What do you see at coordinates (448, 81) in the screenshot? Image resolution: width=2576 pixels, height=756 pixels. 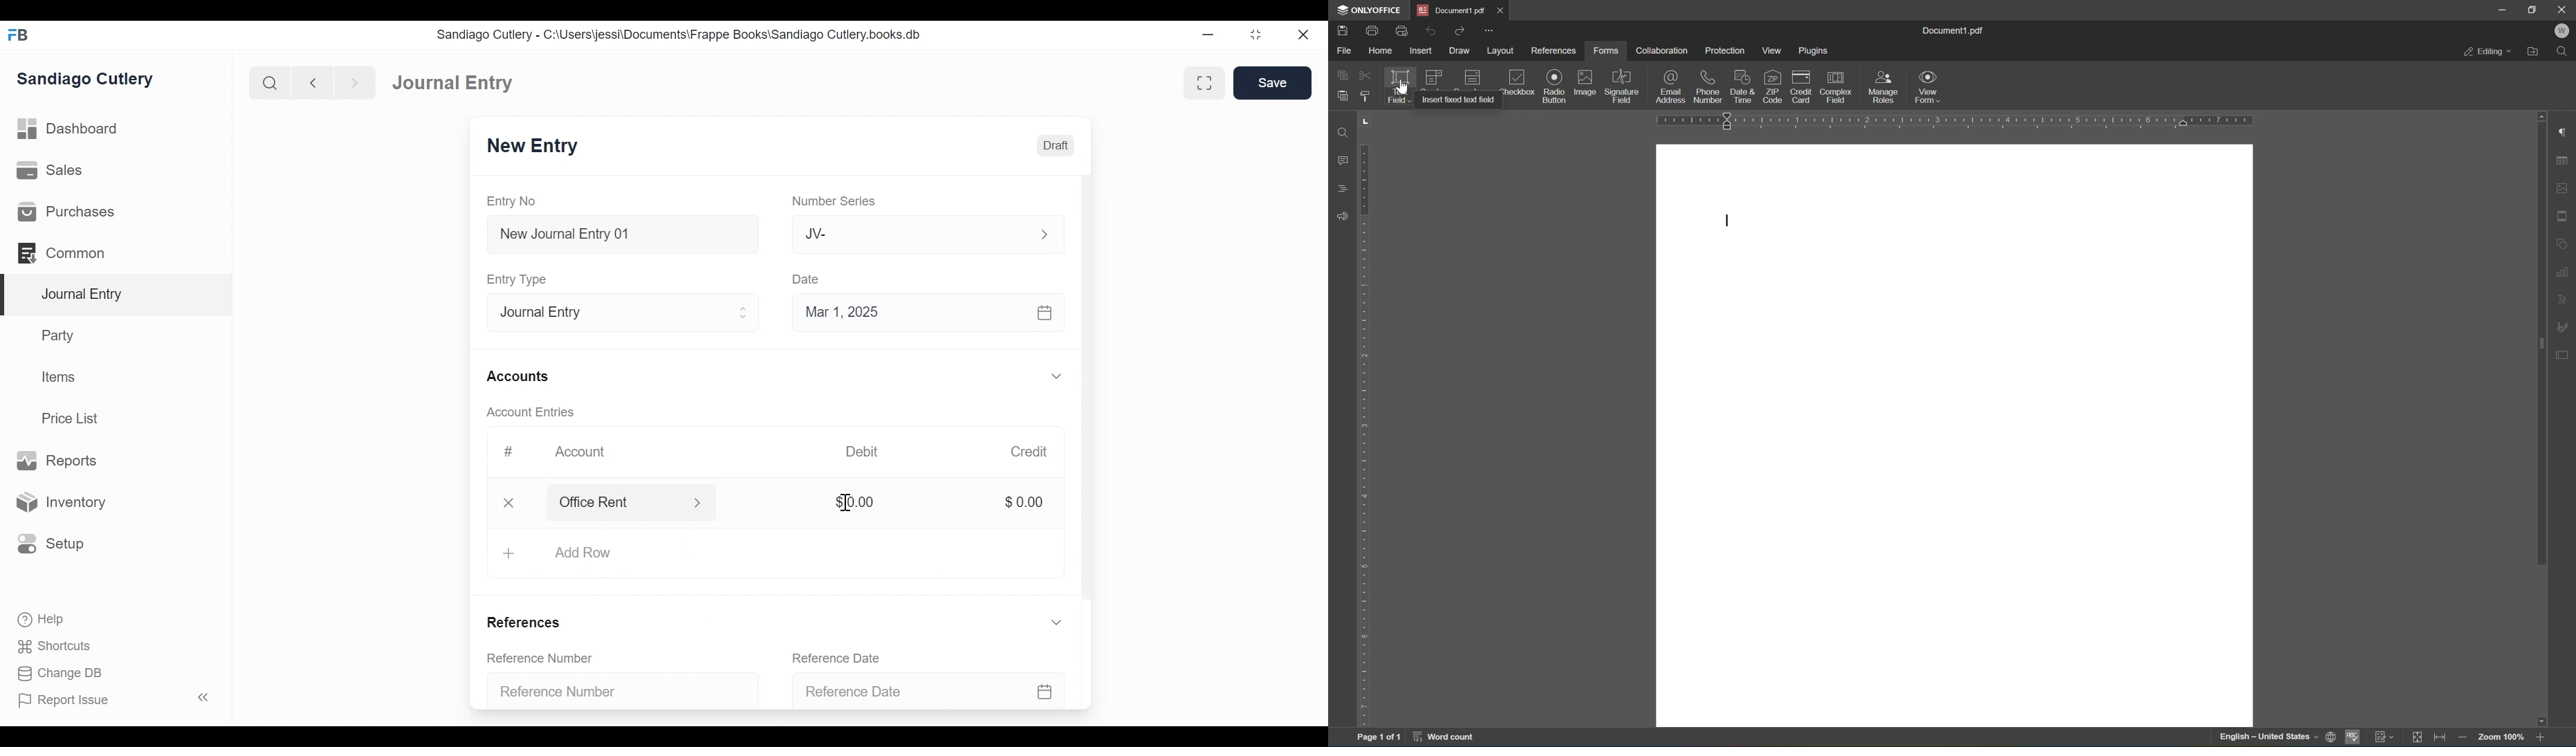 I see `Dashboard` at bounding box center [448, 81].